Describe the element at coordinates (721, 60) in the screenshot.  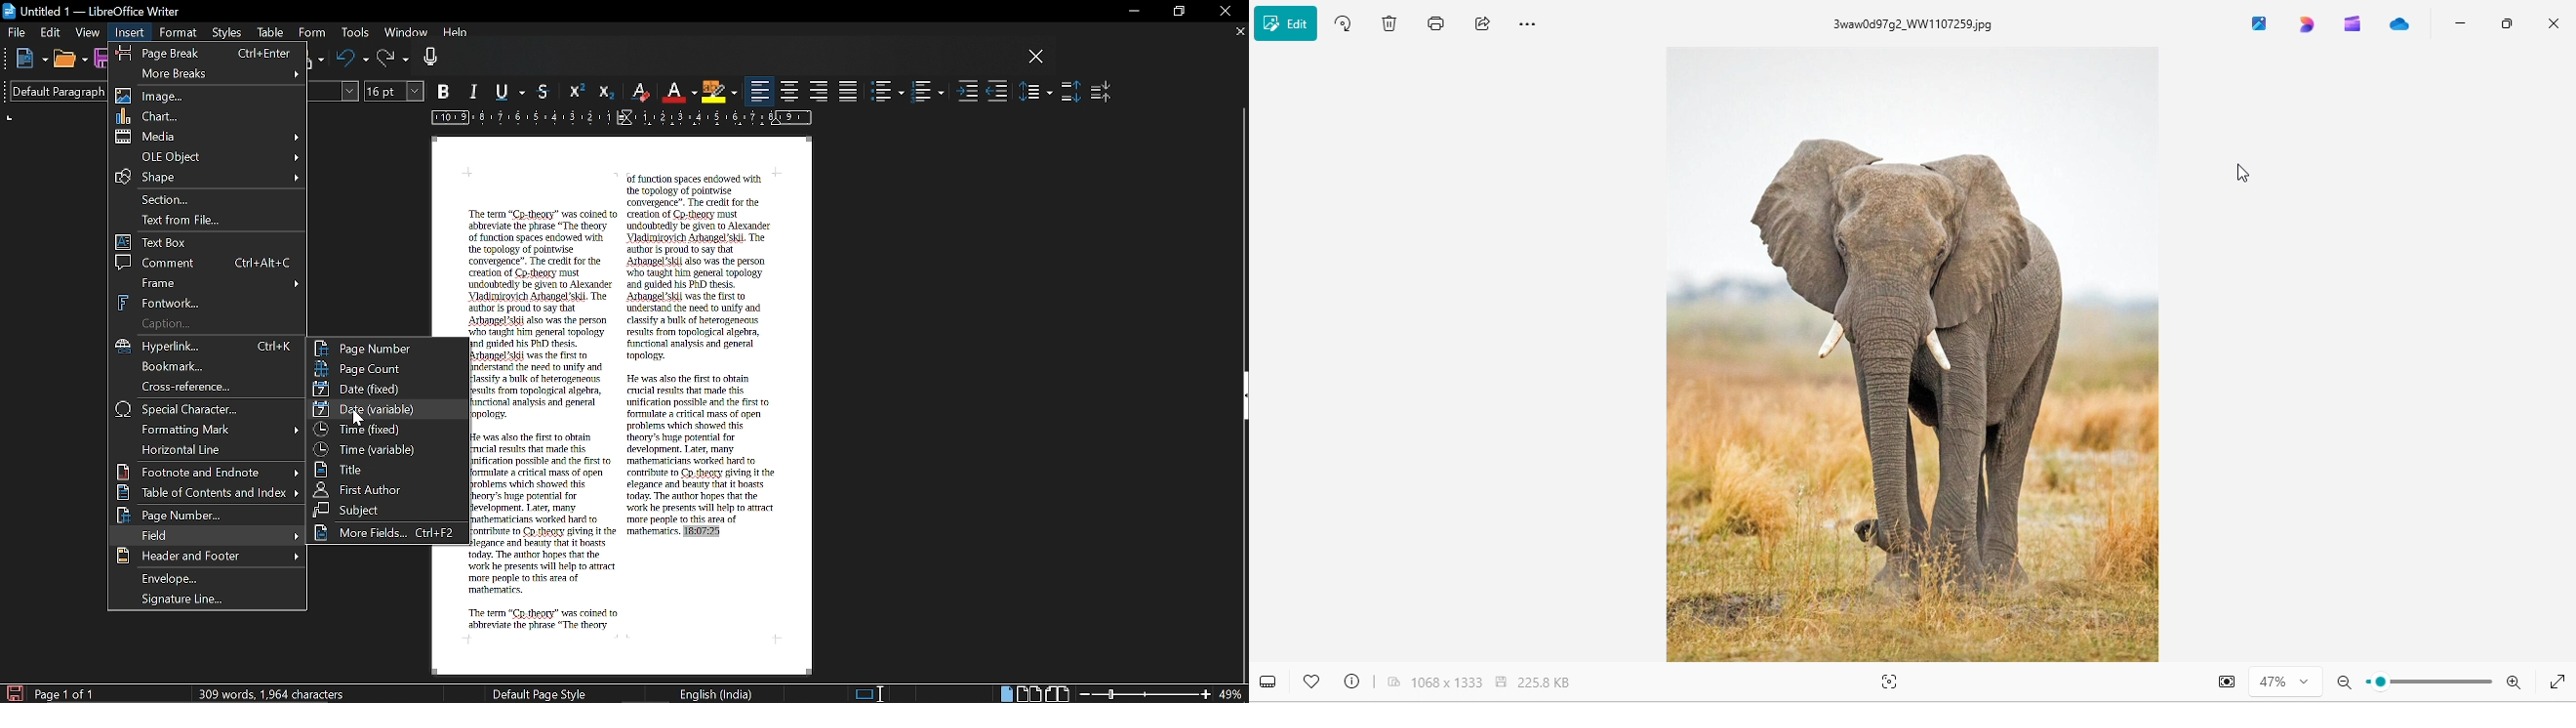
I see `VOice input` at that location.